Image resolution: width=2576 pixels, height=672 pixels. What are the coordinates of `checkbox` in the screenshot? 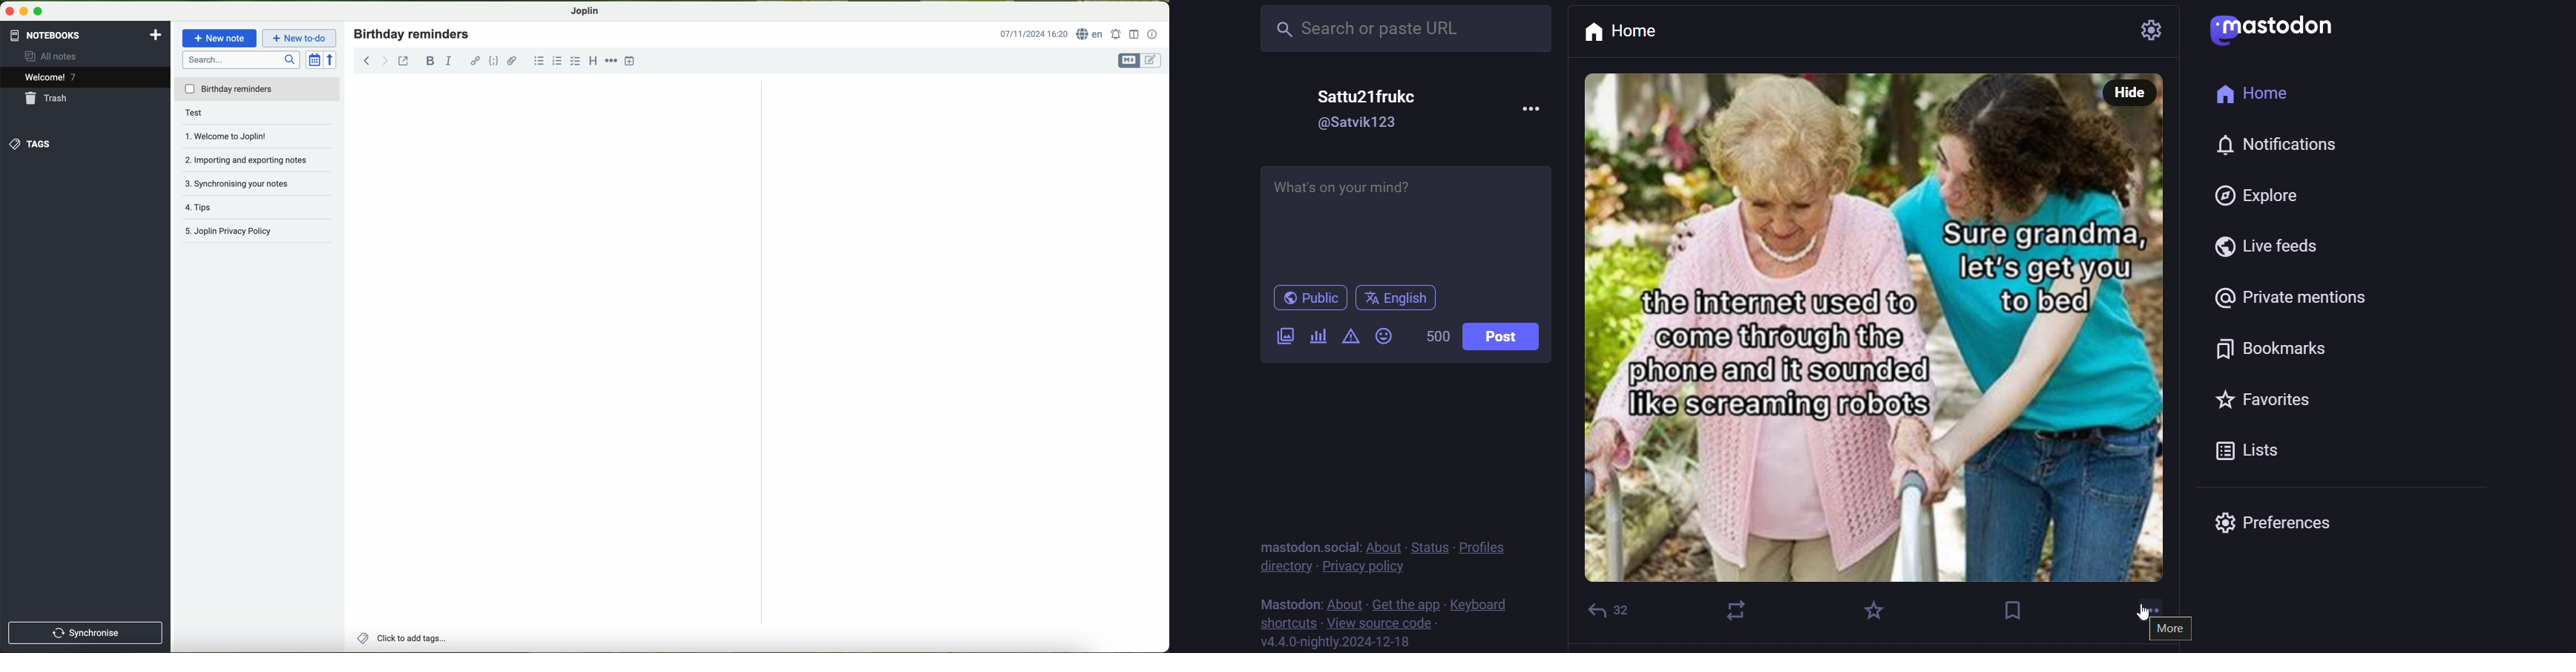 It's located at (575, 61).